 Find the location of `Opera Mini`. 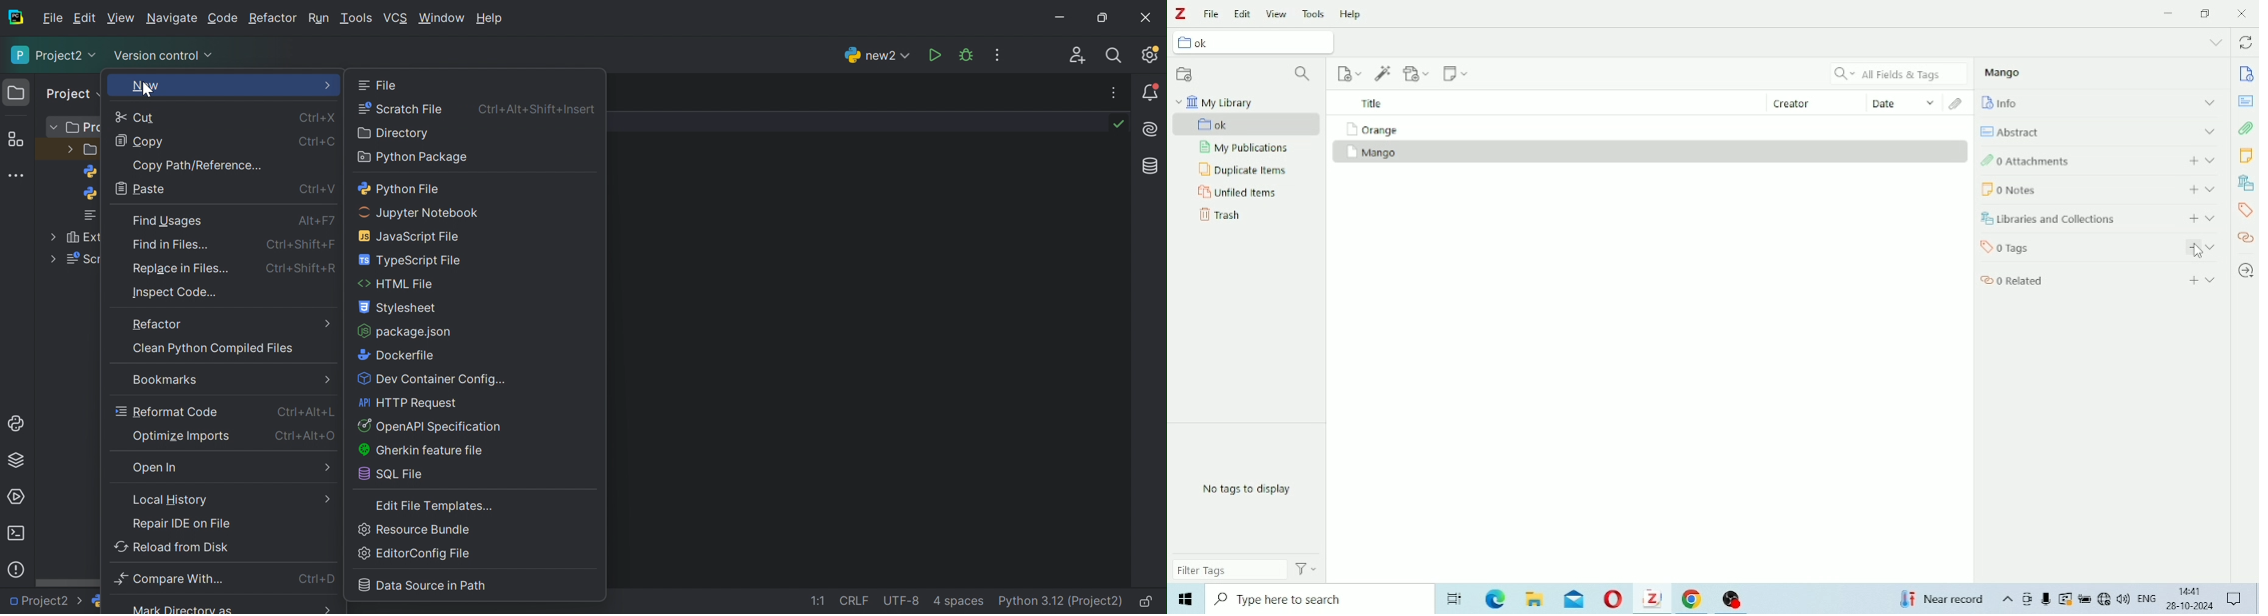

Opera Mini is located at coordinates (1615, 598).